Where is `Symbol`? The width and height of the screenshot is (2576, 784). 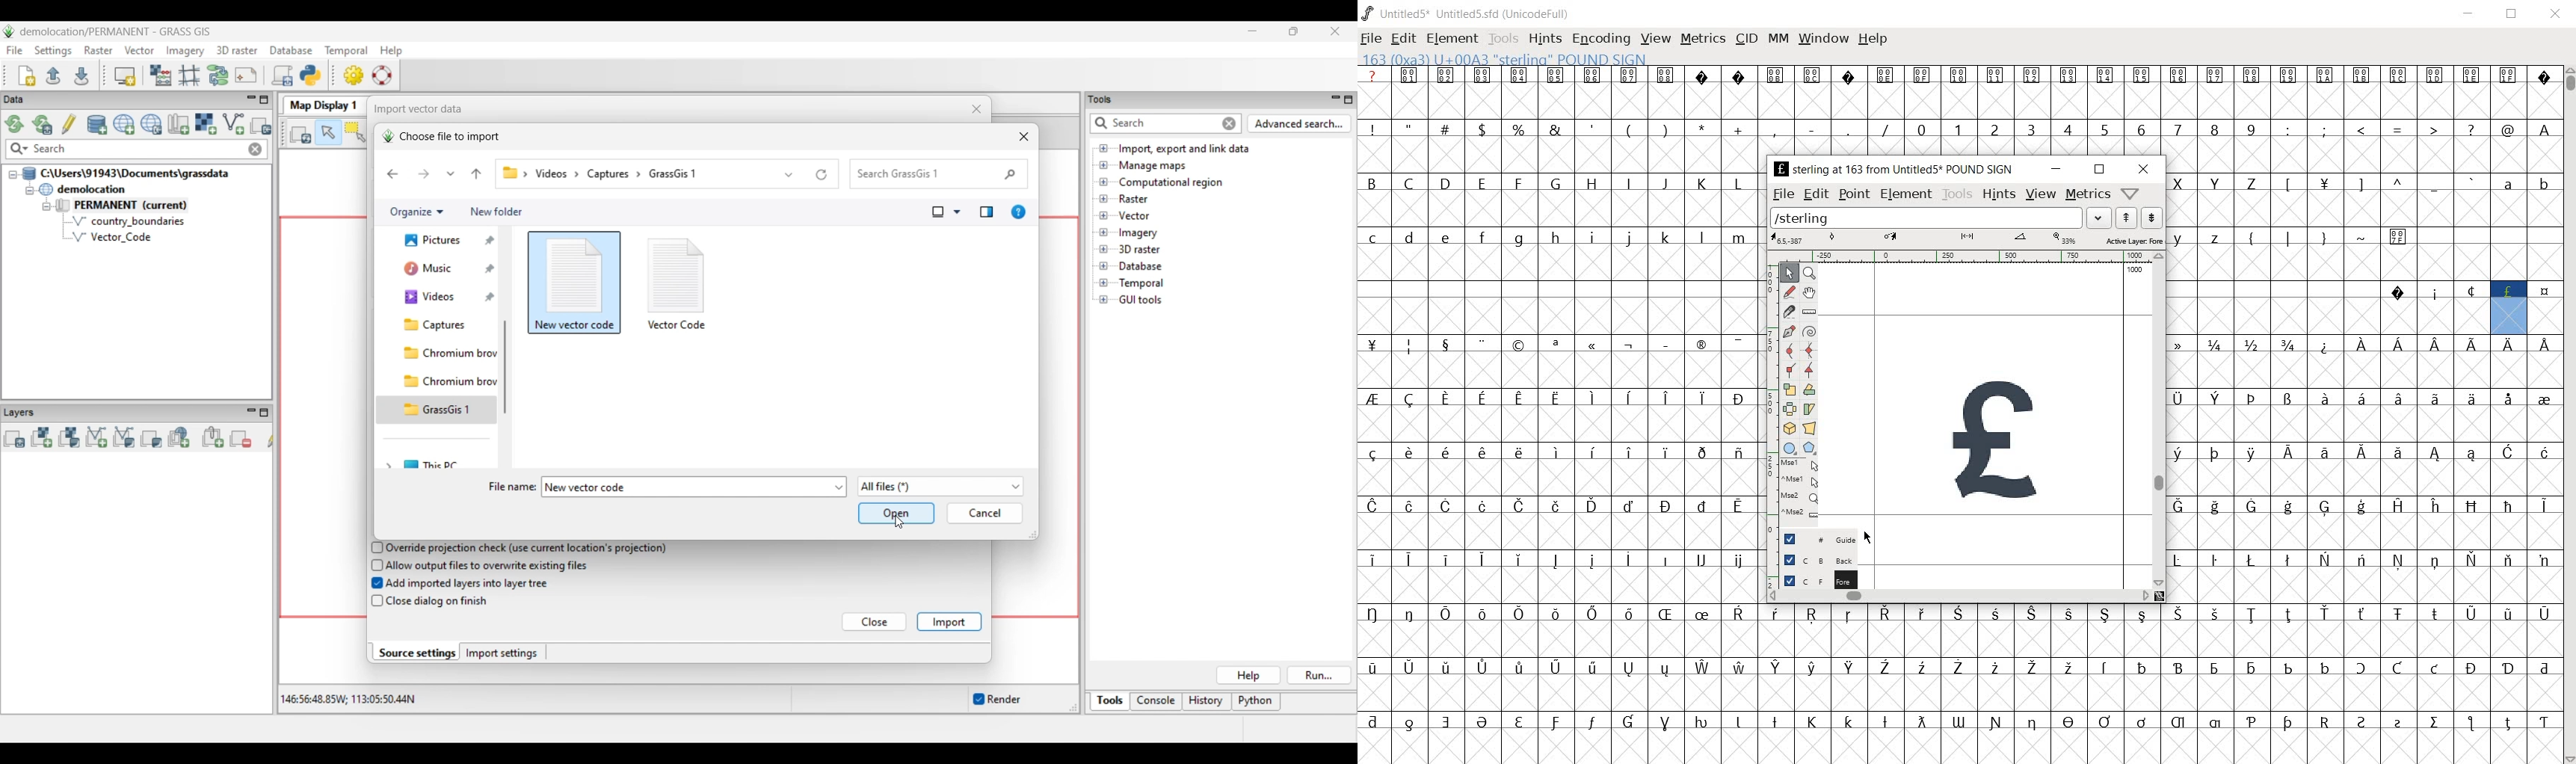
Symbol is located at coordinates (2362, 78).